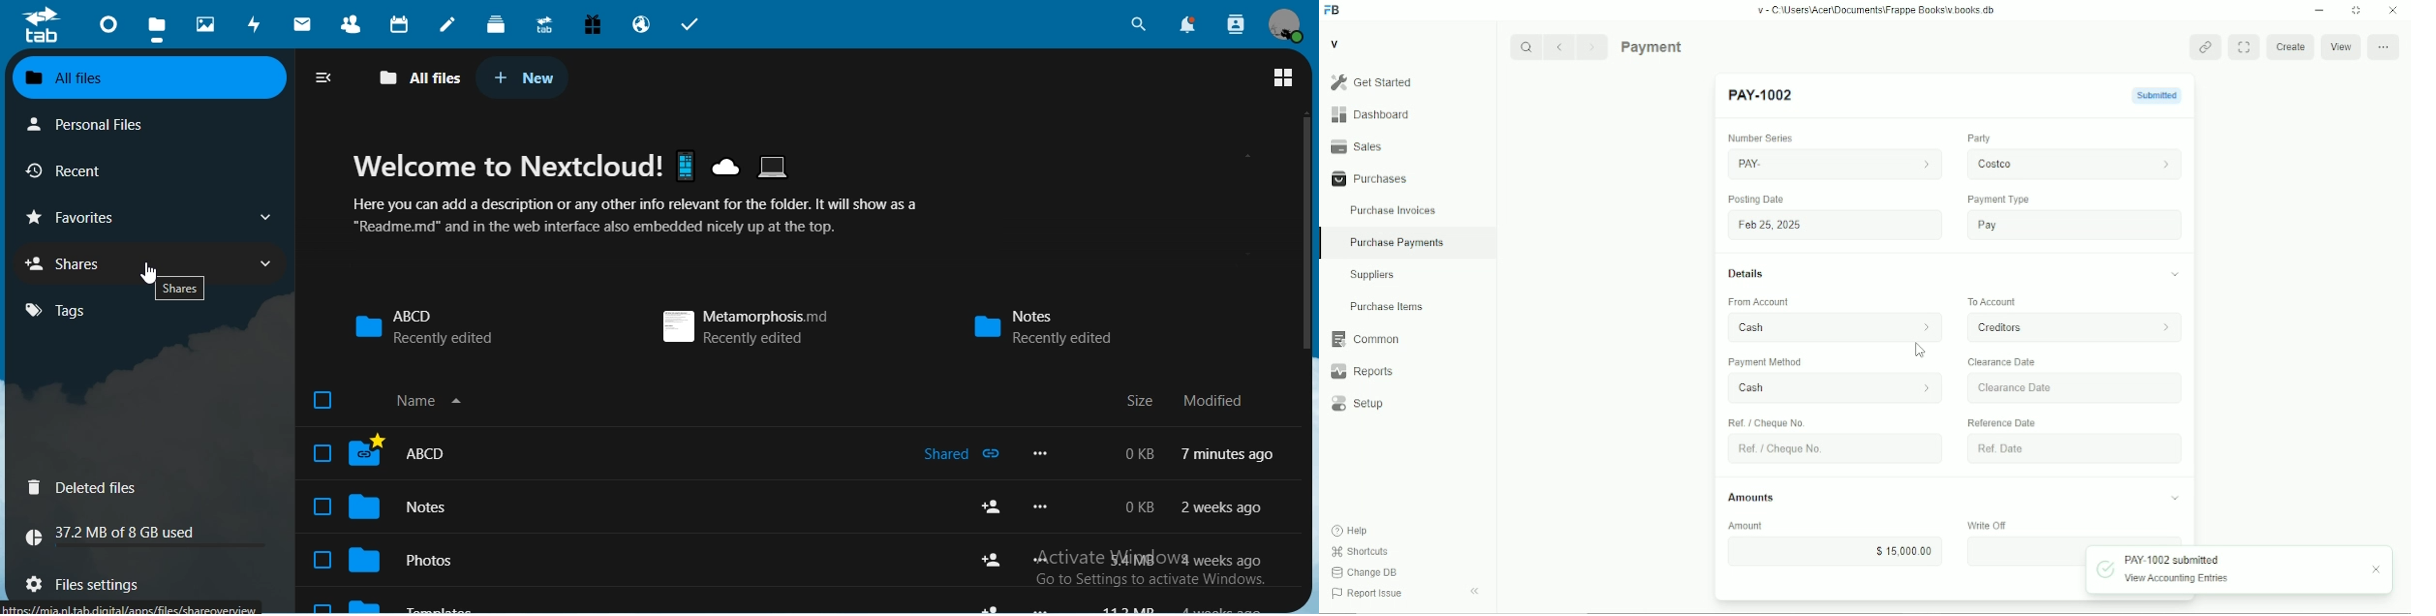 This screenshot has height=616, width=2436. I want to click on Report Issue, so click(1368, 593).